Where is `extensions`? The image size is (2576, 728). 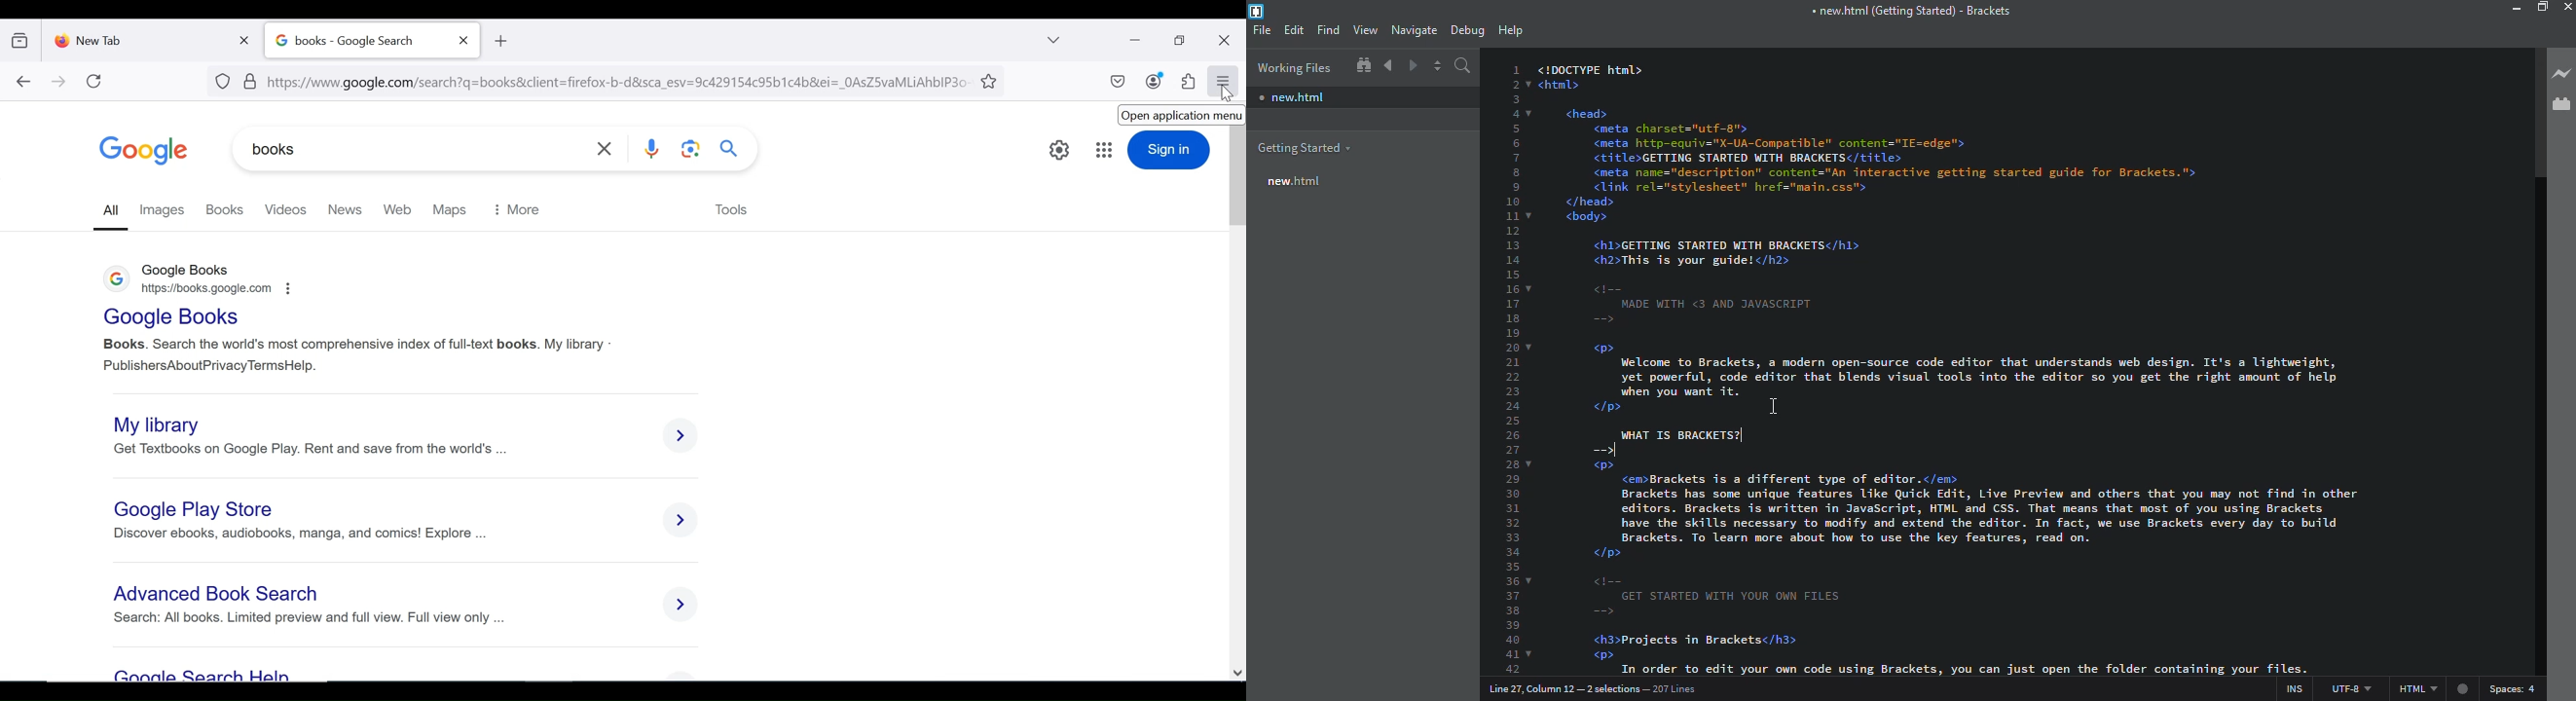
extensions is located at coordinates (1187, 82).